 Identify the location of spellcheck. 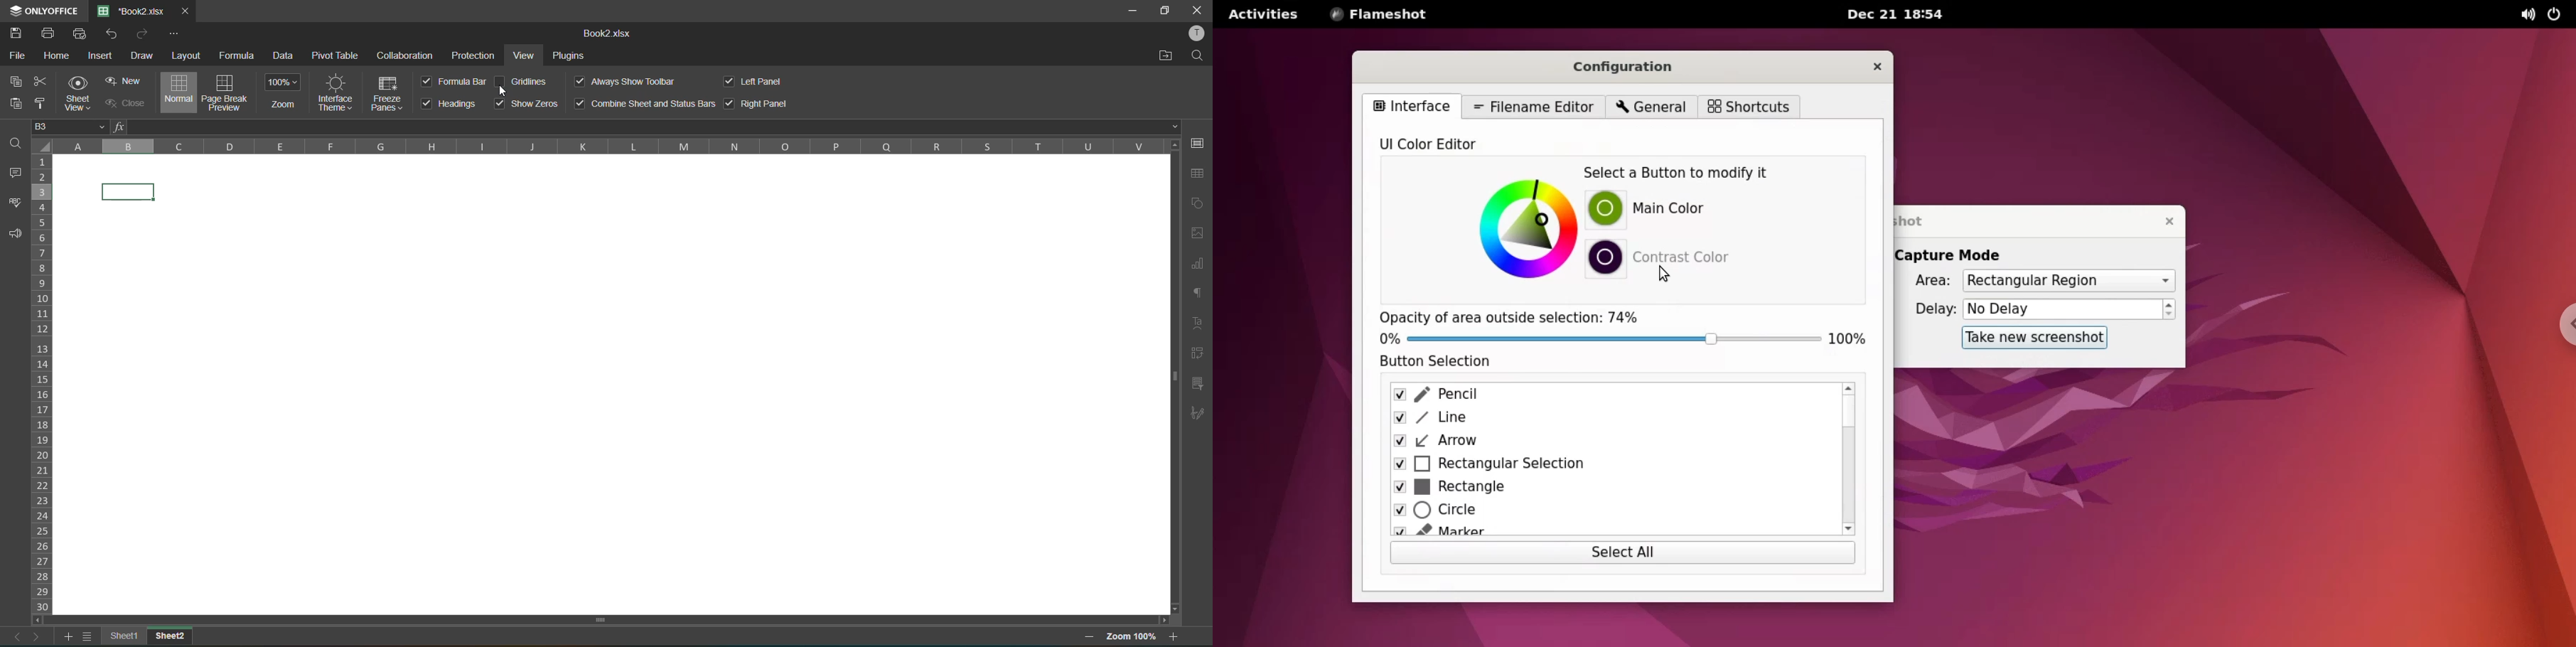
(16, 204).